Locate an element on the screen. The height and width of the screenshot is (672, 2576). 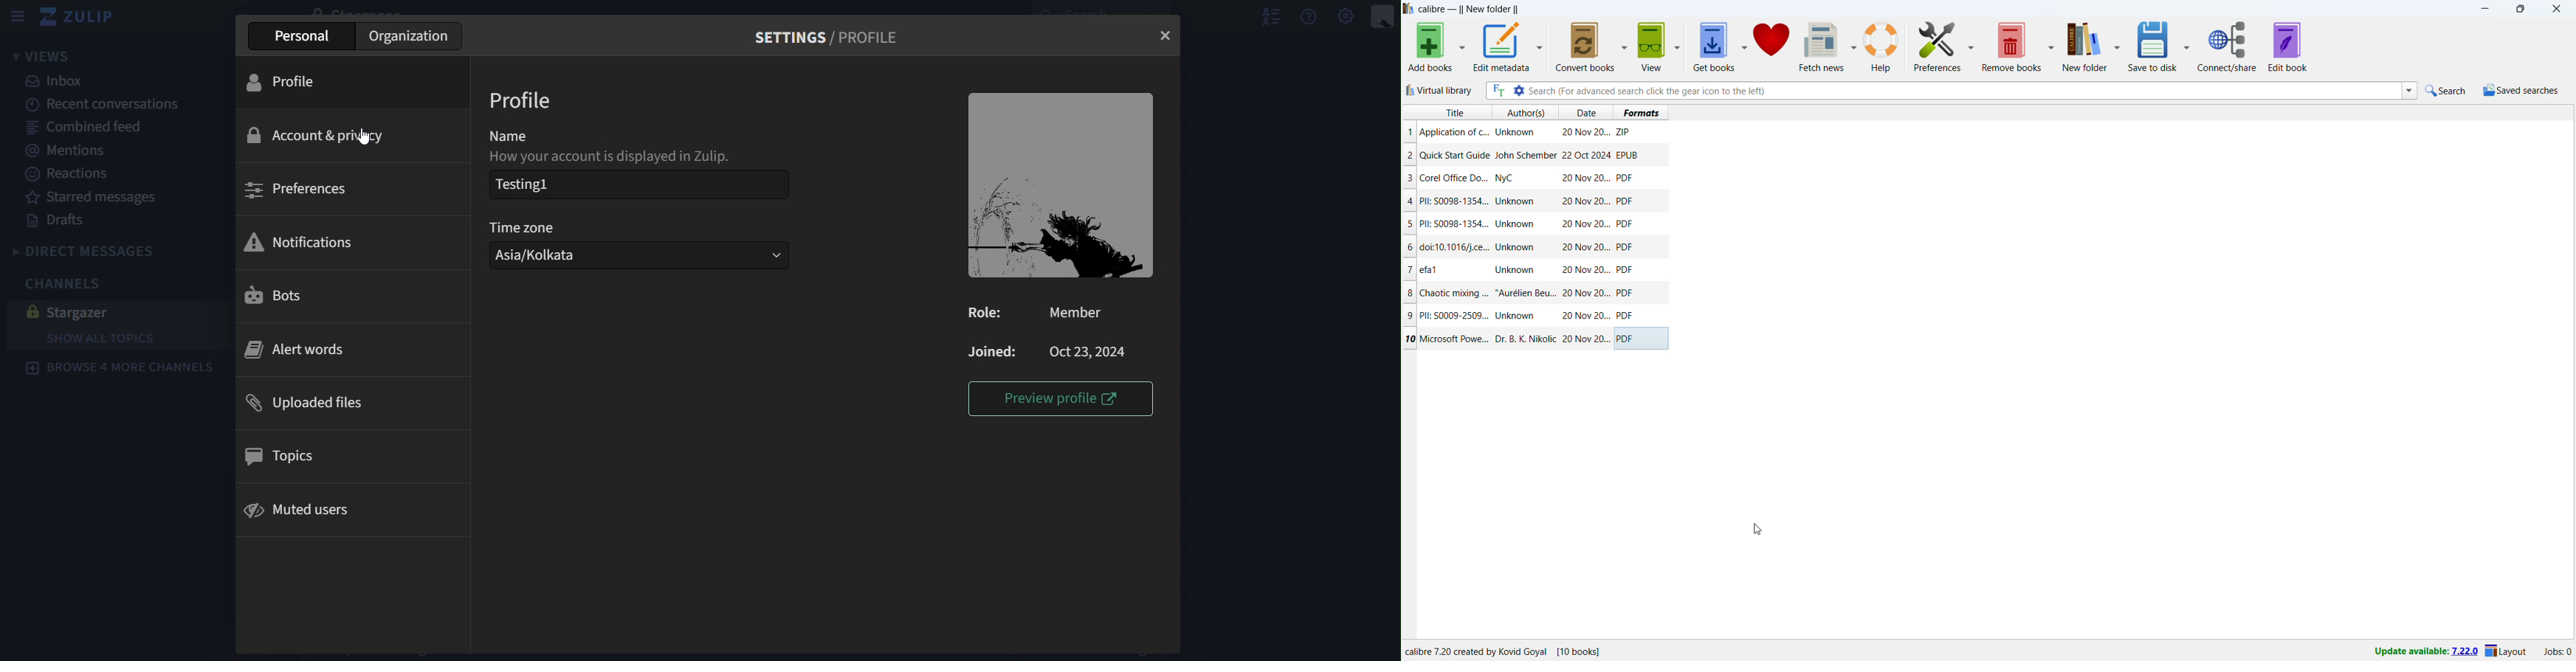
image is located at coordinates (1061, 185).